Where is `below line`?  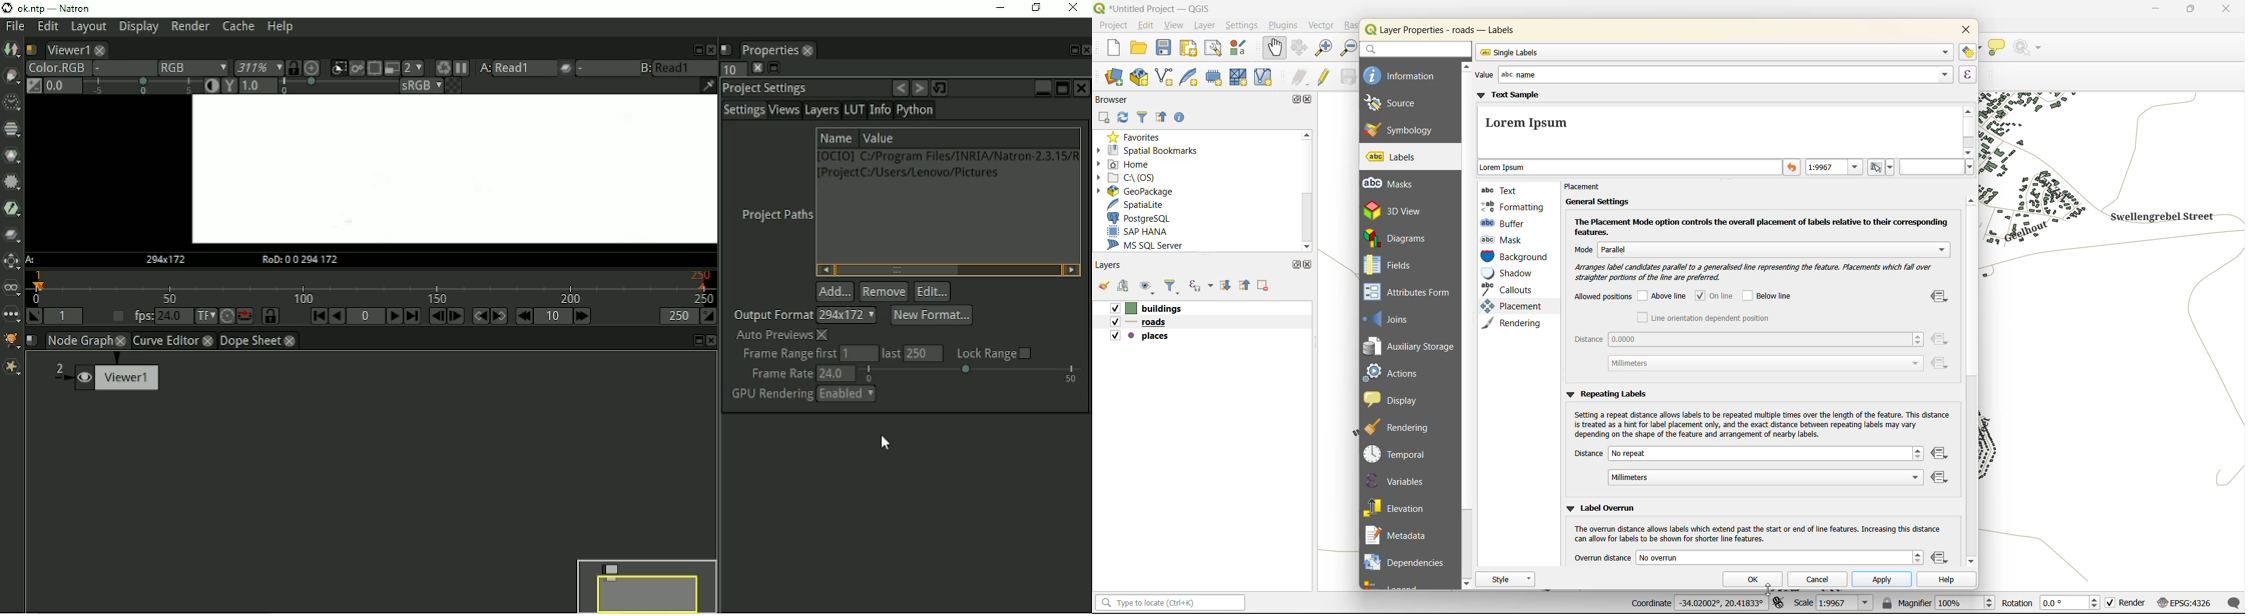
below line is located at coordinates (1771, 296).